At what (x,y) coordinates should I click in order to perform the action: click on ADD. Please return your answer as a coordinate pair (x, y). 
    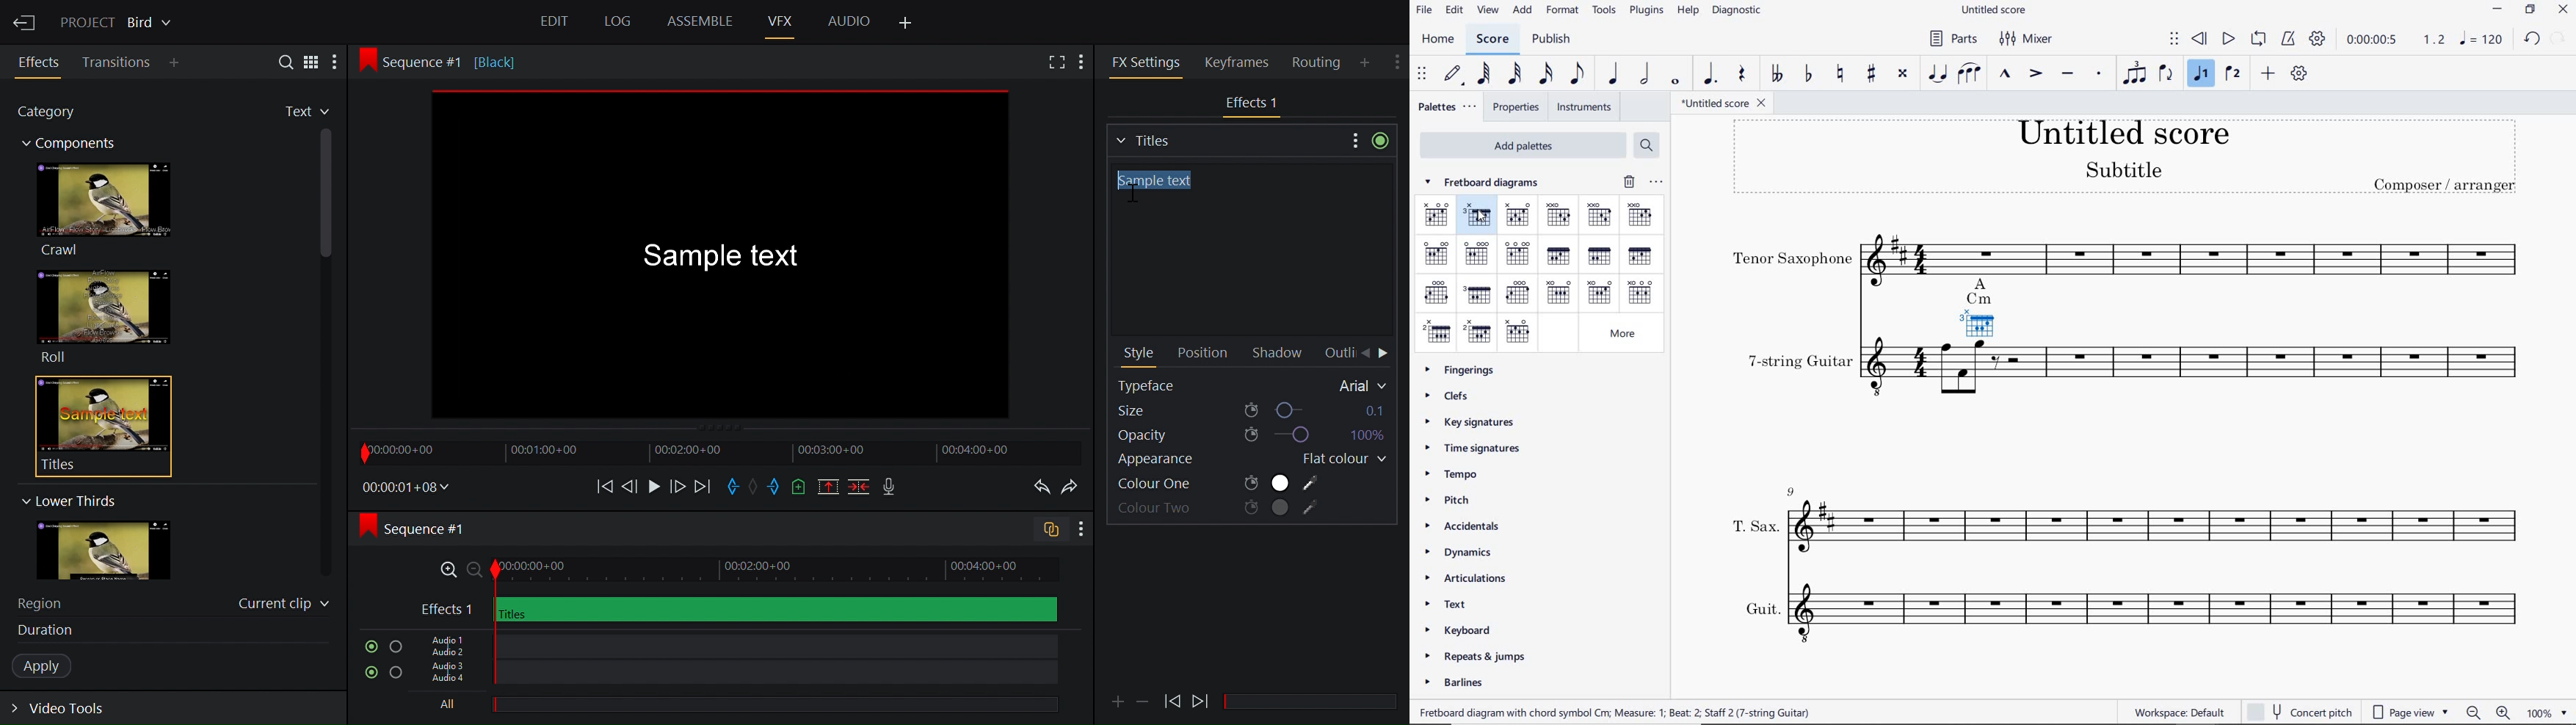
    Looking at the image, I should click on (1523, 10).